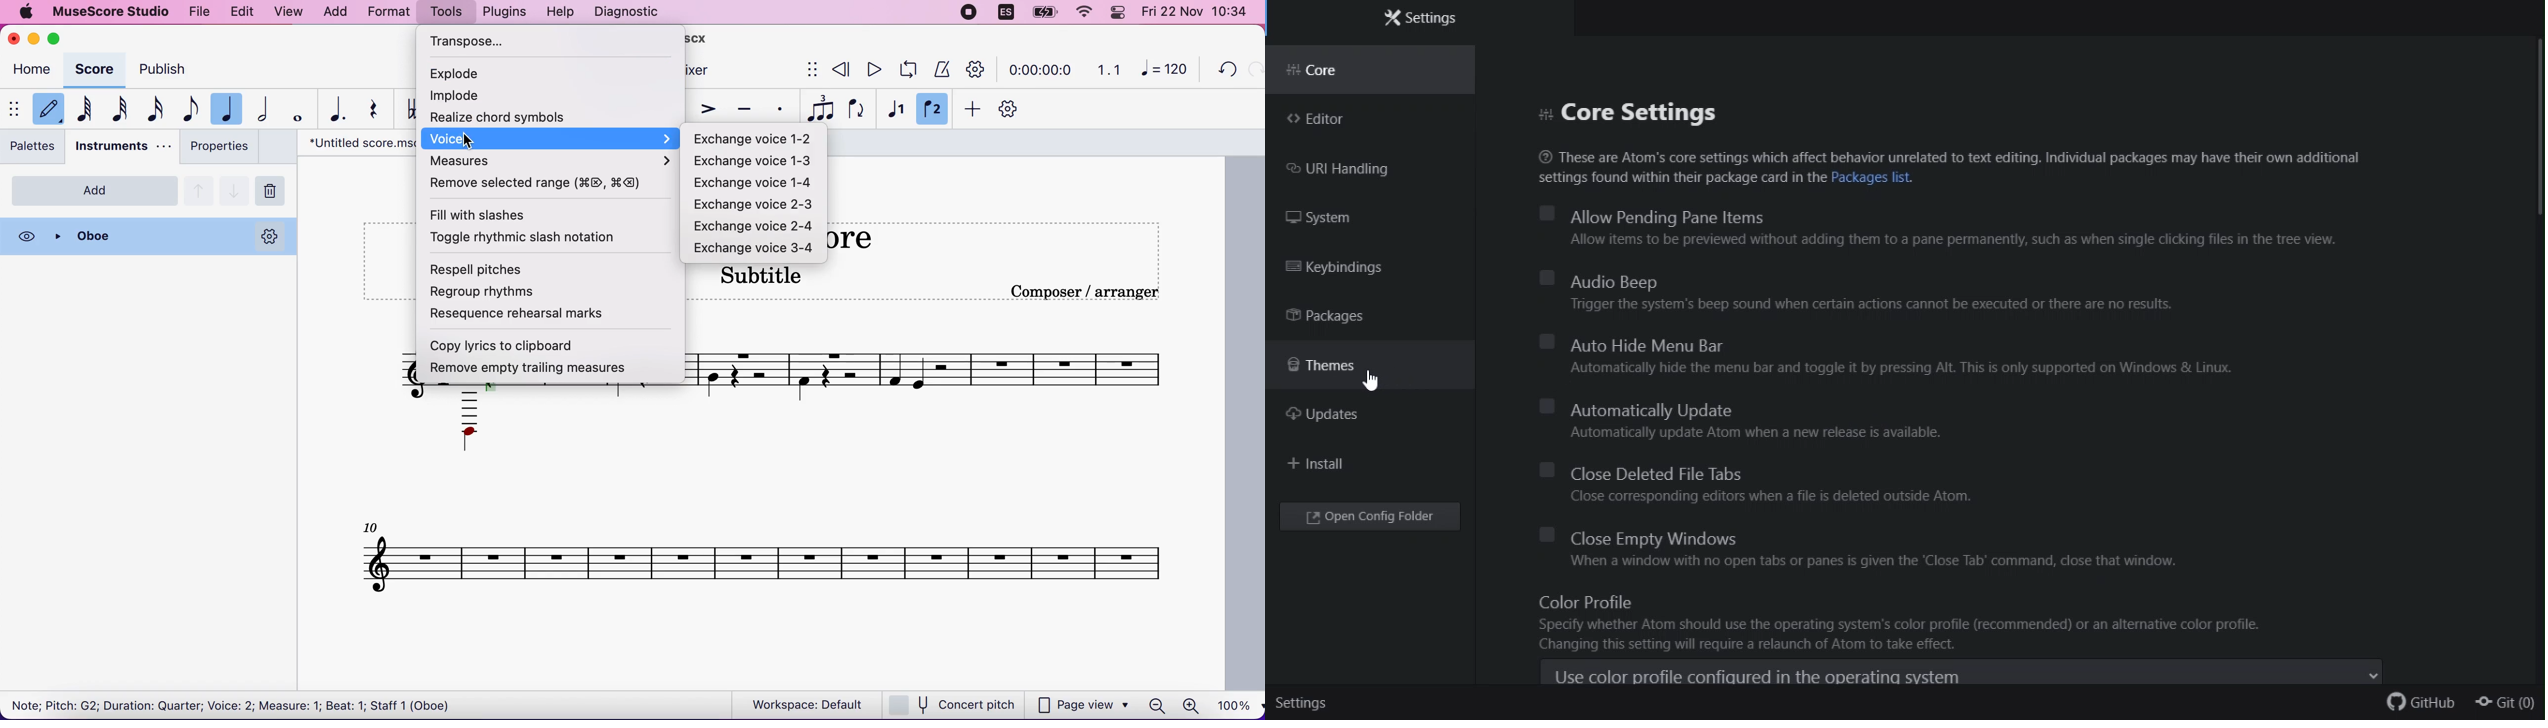 The height and width of the screenshot is (728, 2548). I want to click on edit, so click(244, 13).